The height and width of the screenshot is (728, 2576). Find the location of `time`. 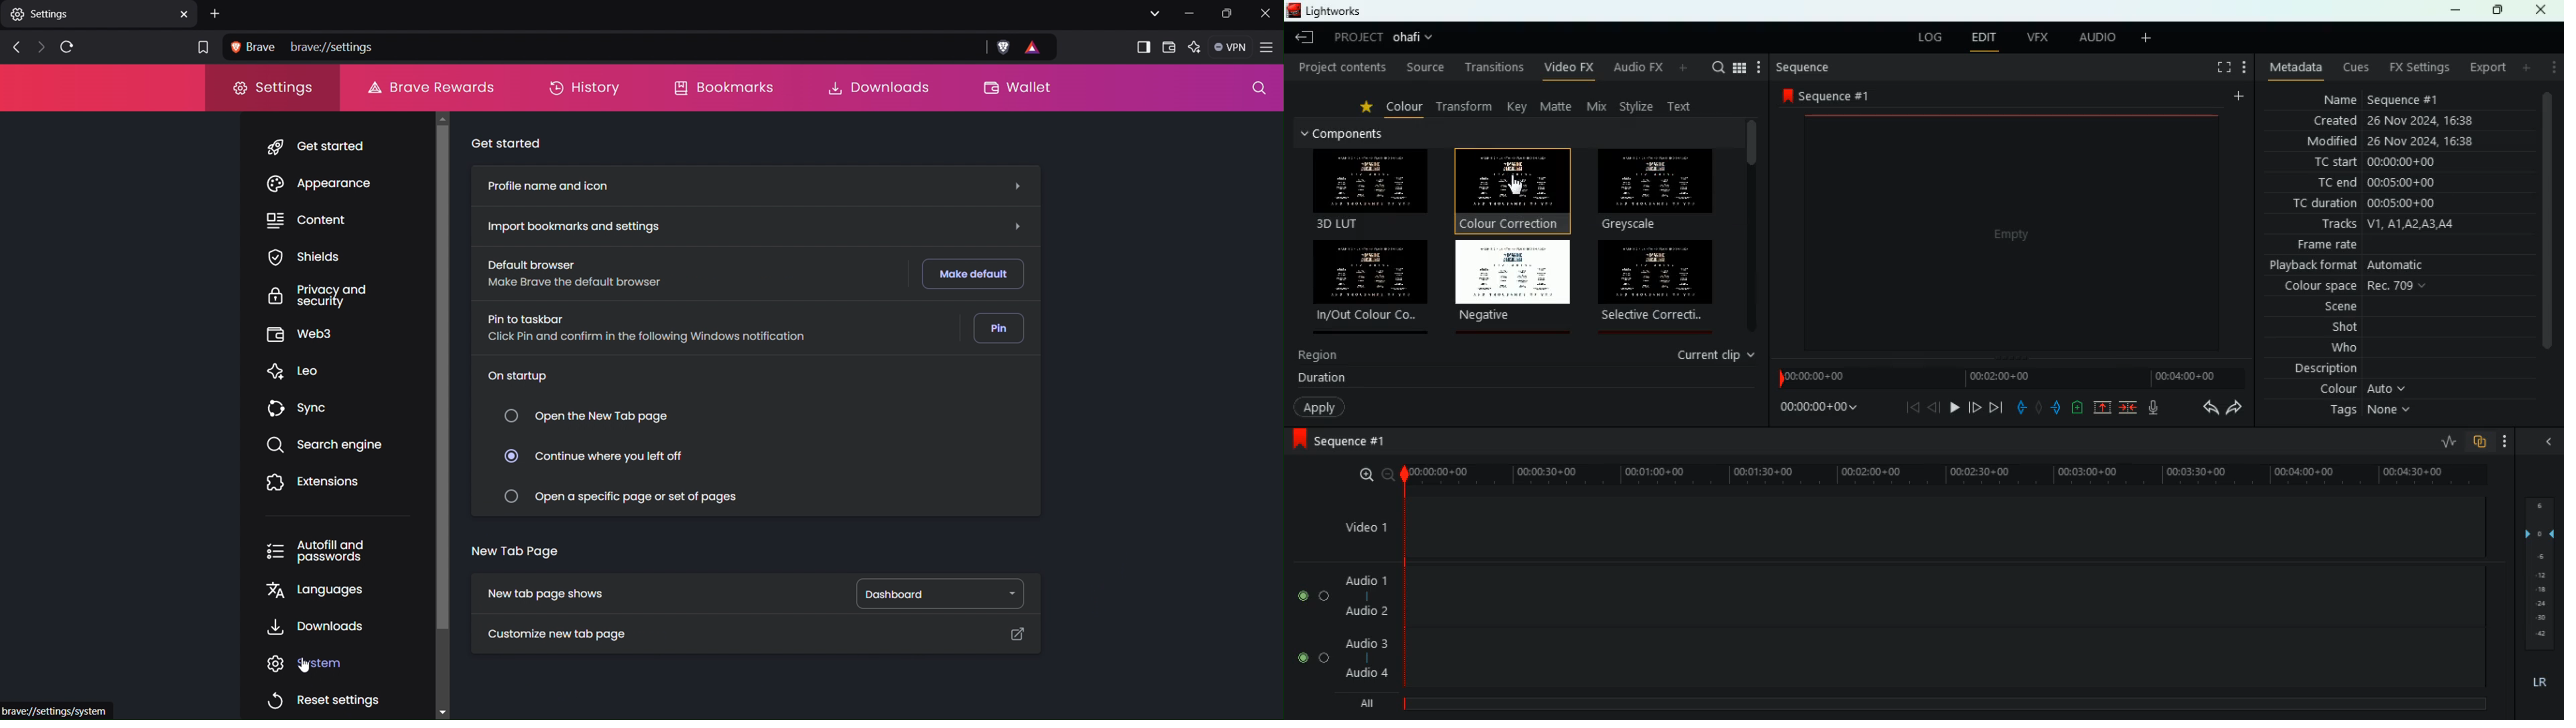

time is located at coordinates (1937, 471).